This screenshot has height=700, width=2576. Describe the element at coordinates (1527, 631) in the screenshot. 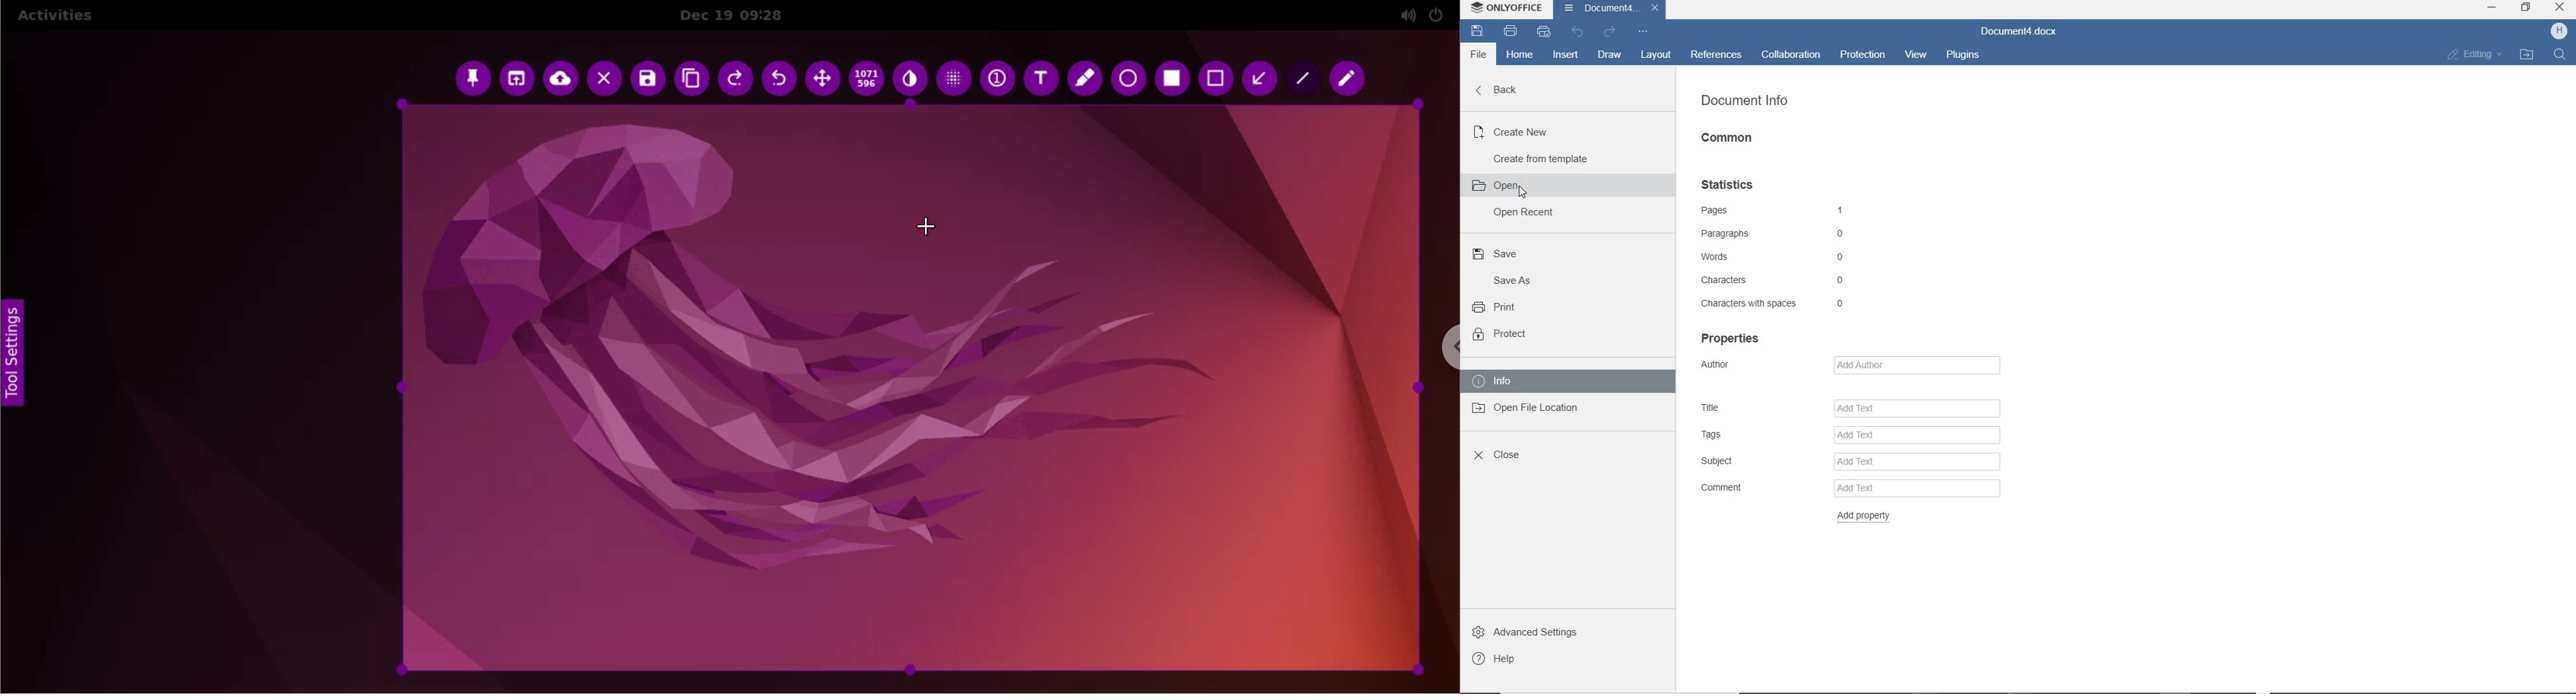

I see `advanced settings` at that location.